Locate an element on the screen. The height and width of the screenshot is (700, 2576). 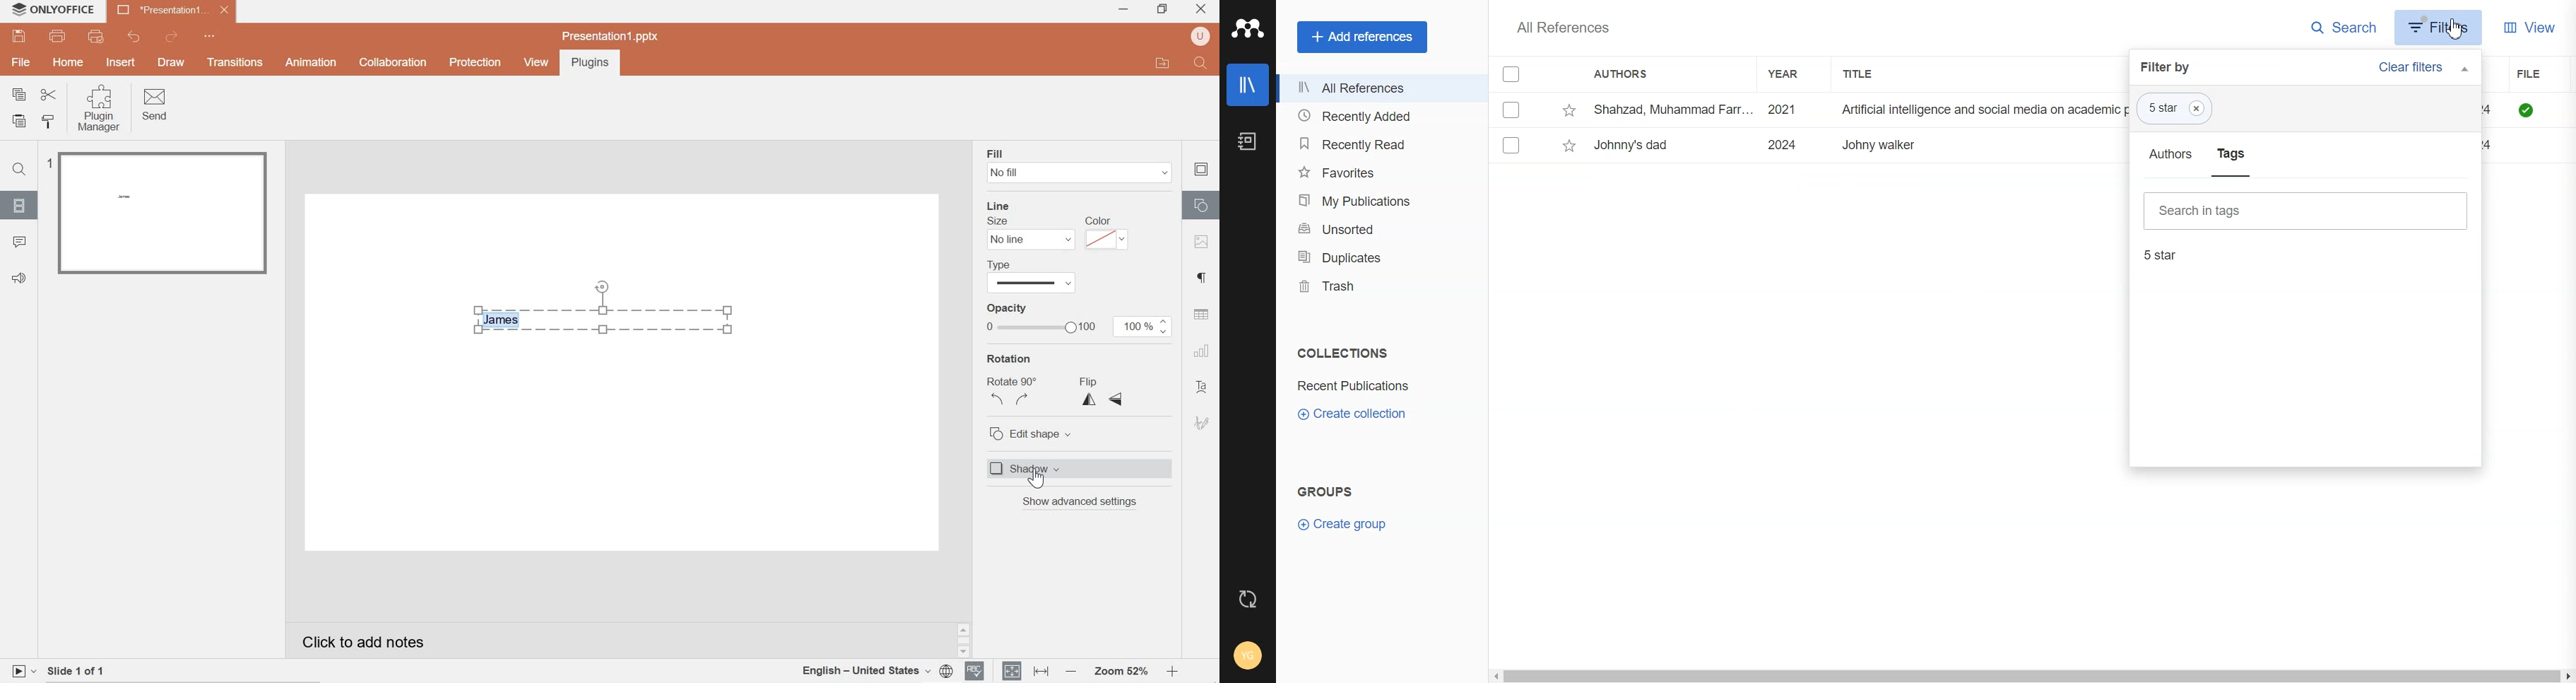
Favorites is located at coordinates (1378, 171).